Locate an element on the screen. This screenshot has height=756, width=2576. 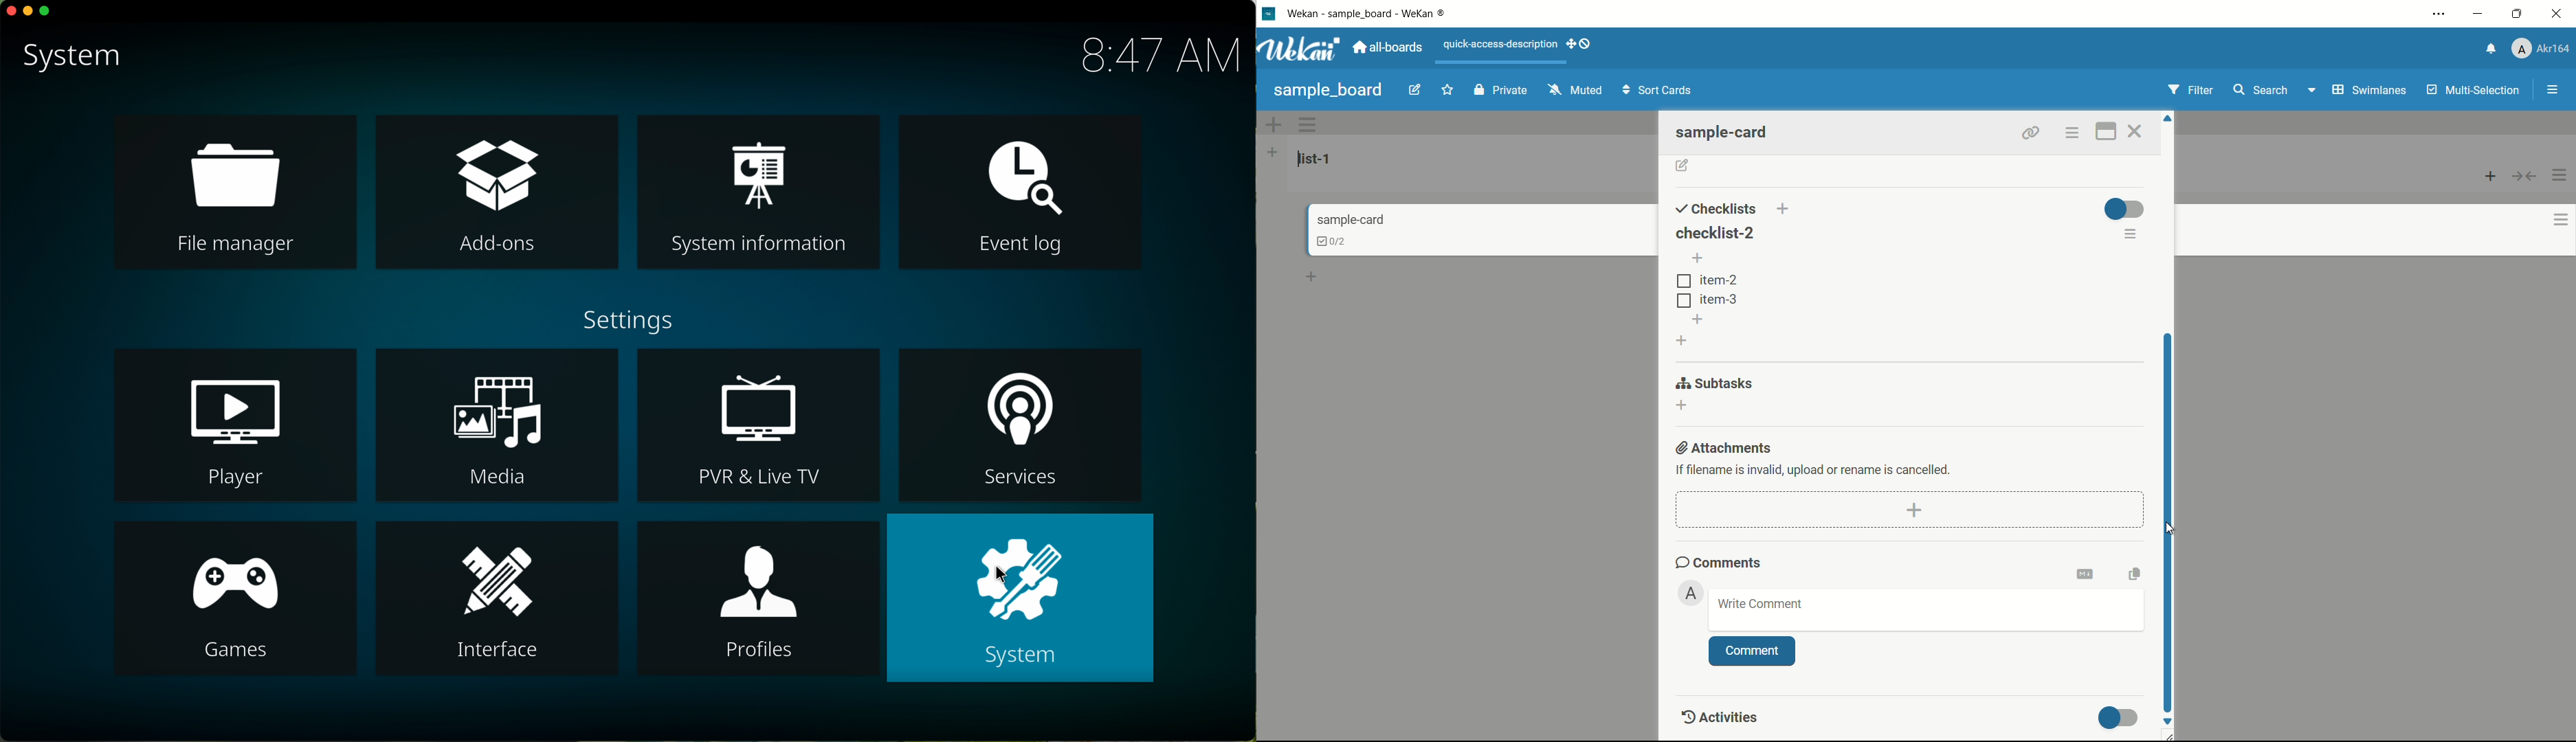
PVR and live TV is located at coordinates (757, 425).